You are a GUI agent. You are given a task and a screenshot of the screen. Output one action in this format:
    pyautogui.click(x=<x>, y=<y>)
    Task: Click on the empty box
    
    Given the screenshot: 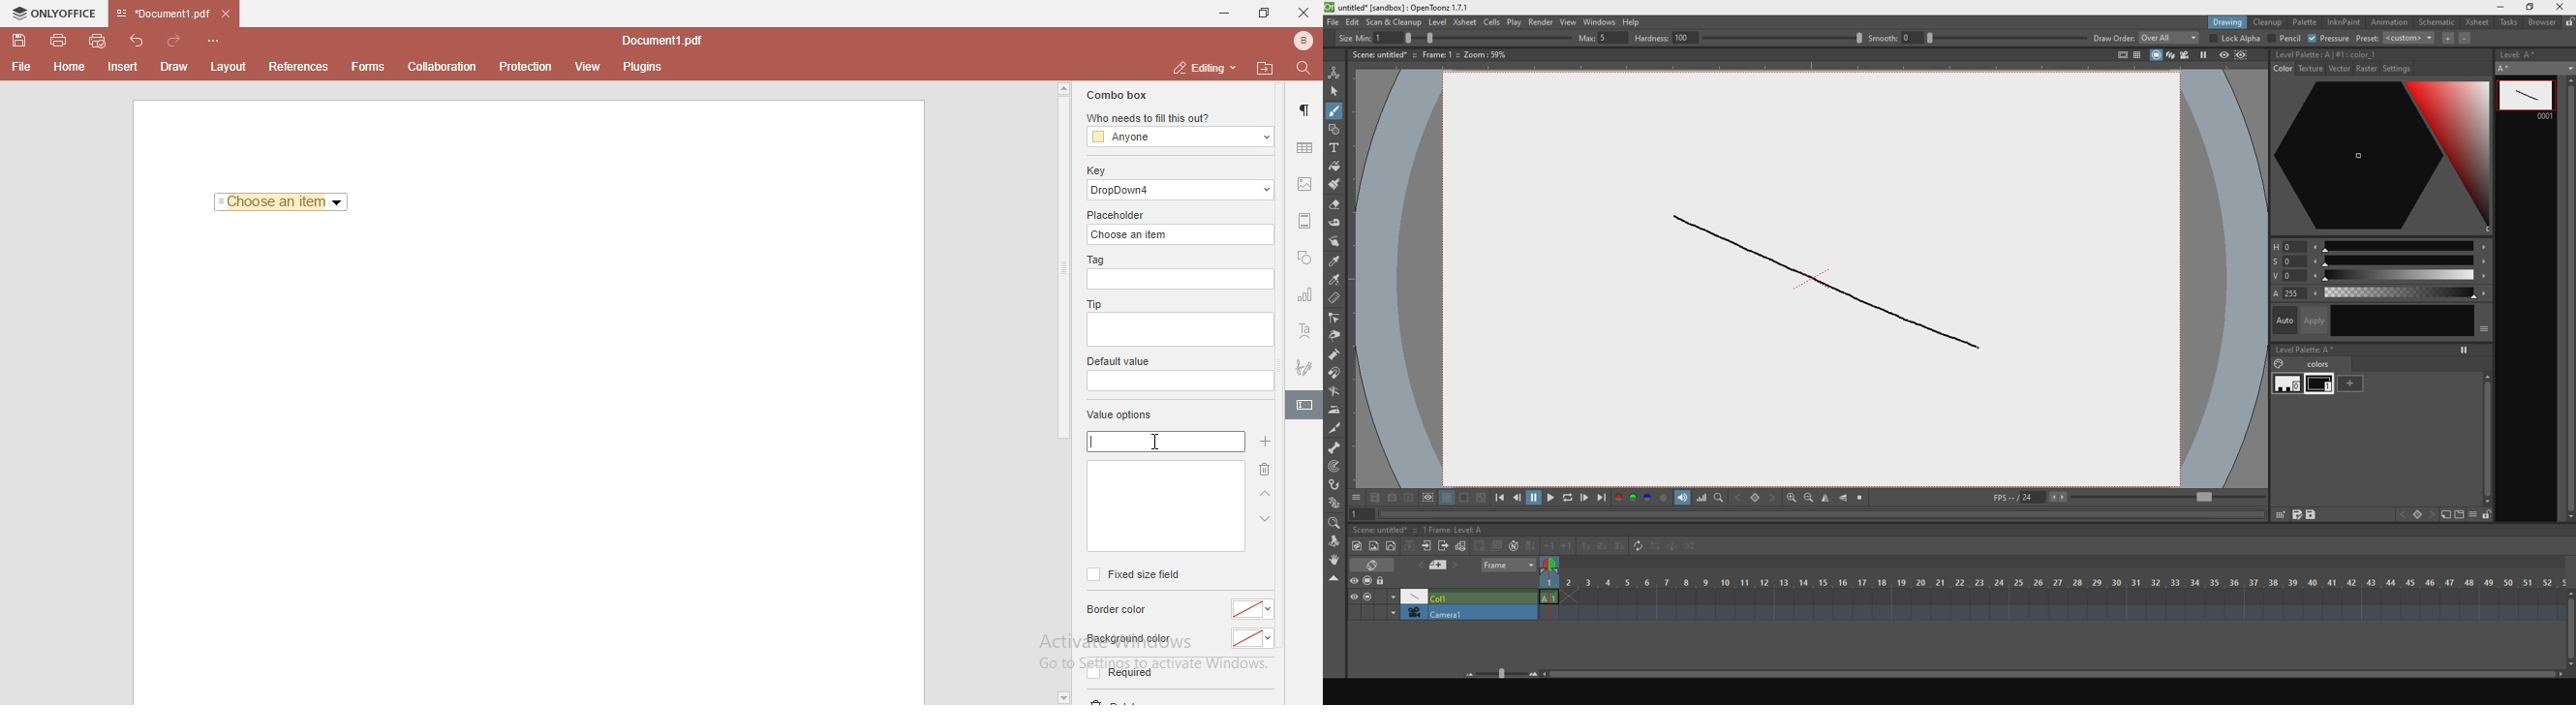 What is the action you would take?
    pyautogui.click(x=1179, y=331)
    